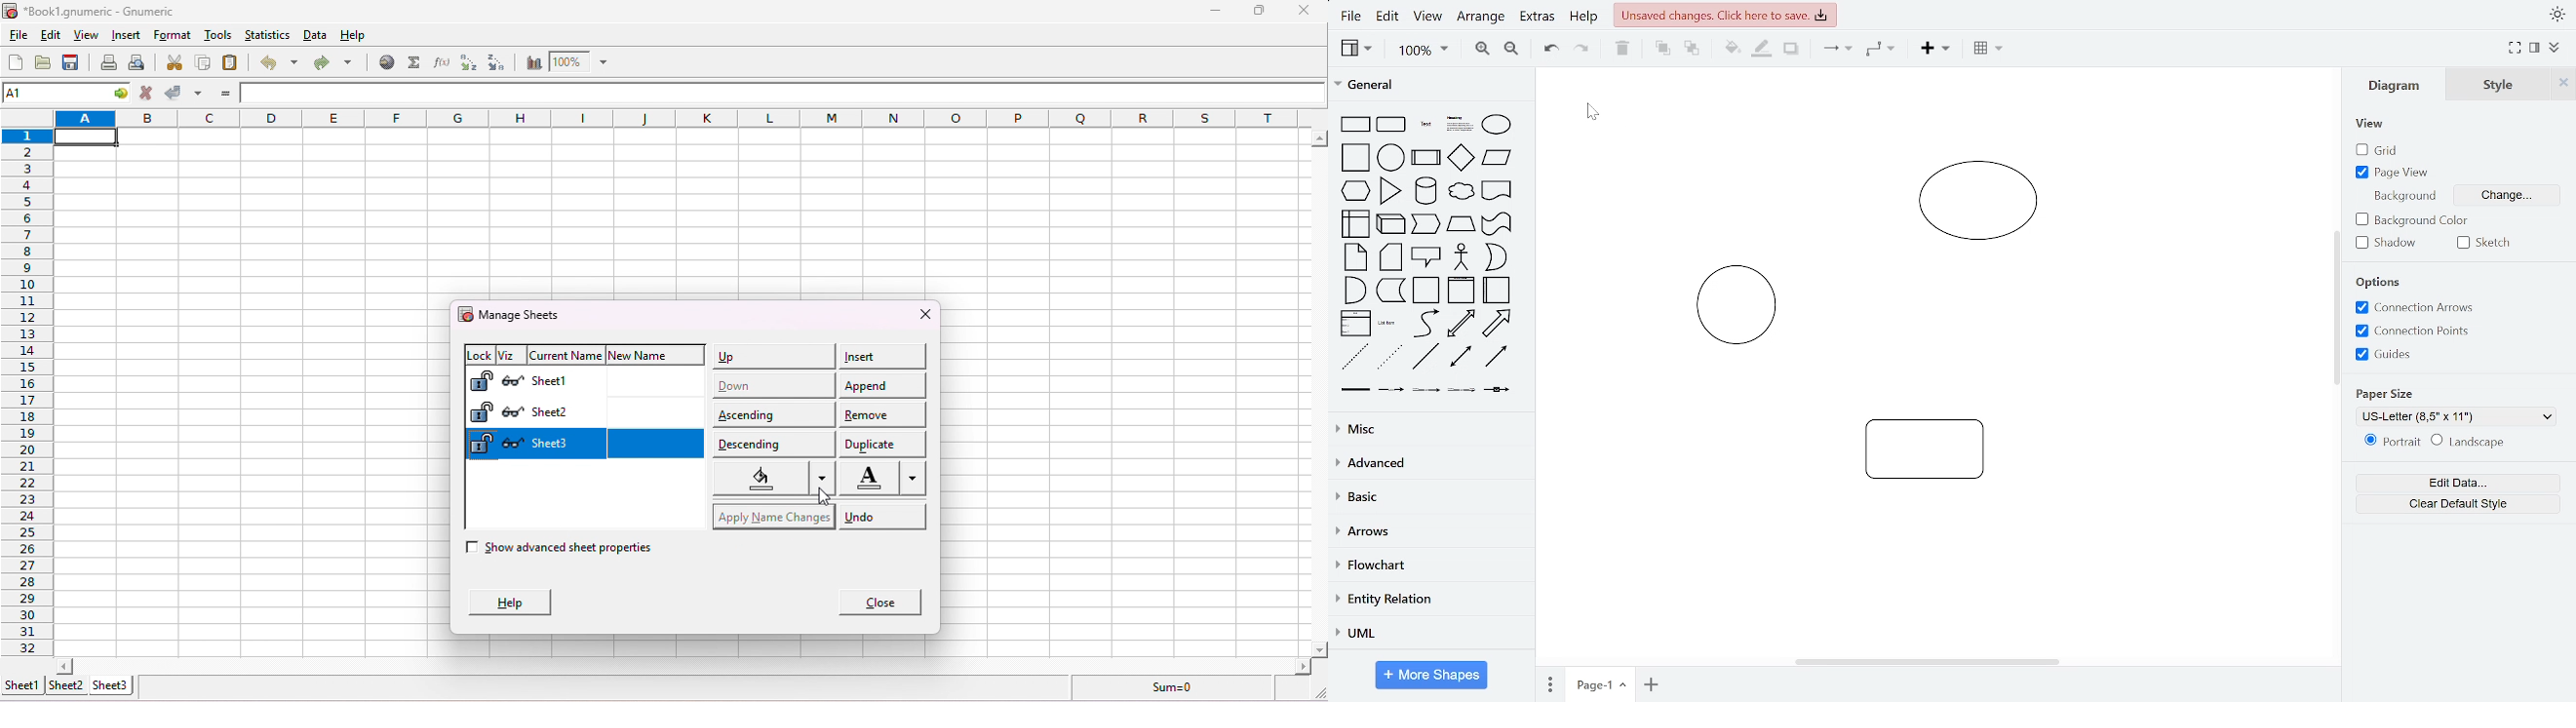  Describe the element at coordinates (173, 63) in the screenshot. I see `cut` at that location.